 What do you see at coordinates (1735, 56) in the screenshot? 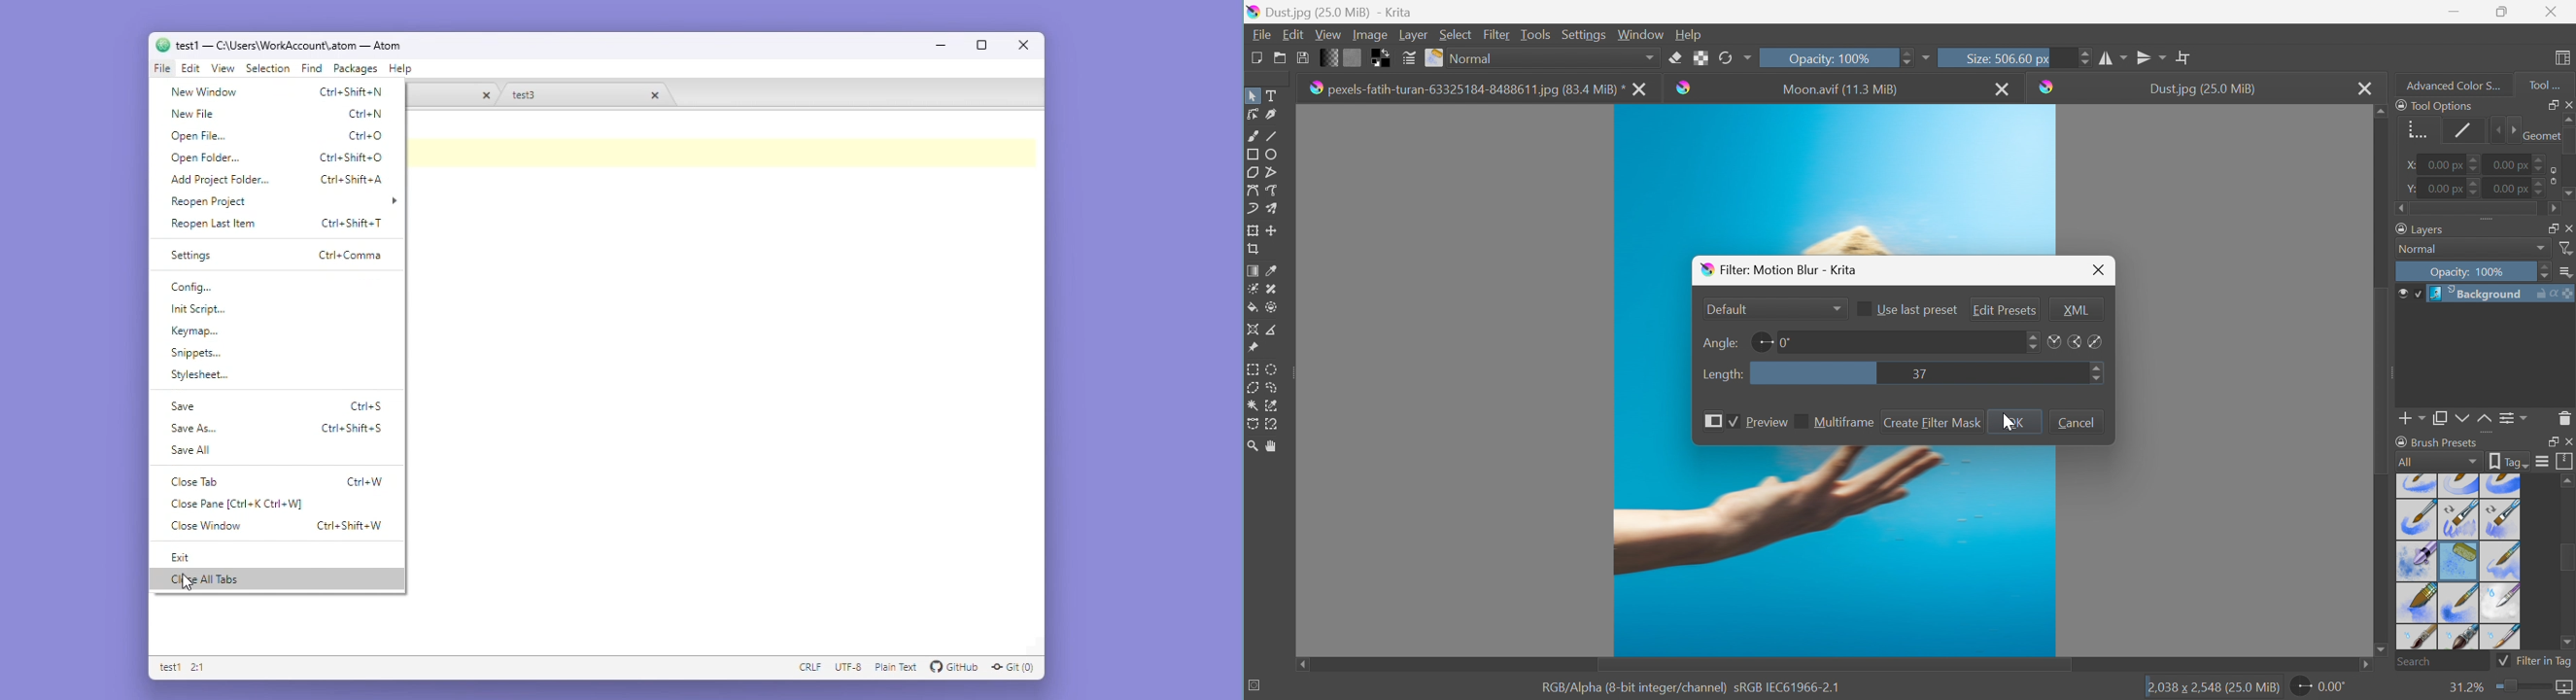
I see `Reload original preset` at bounding box center [1735, 56].